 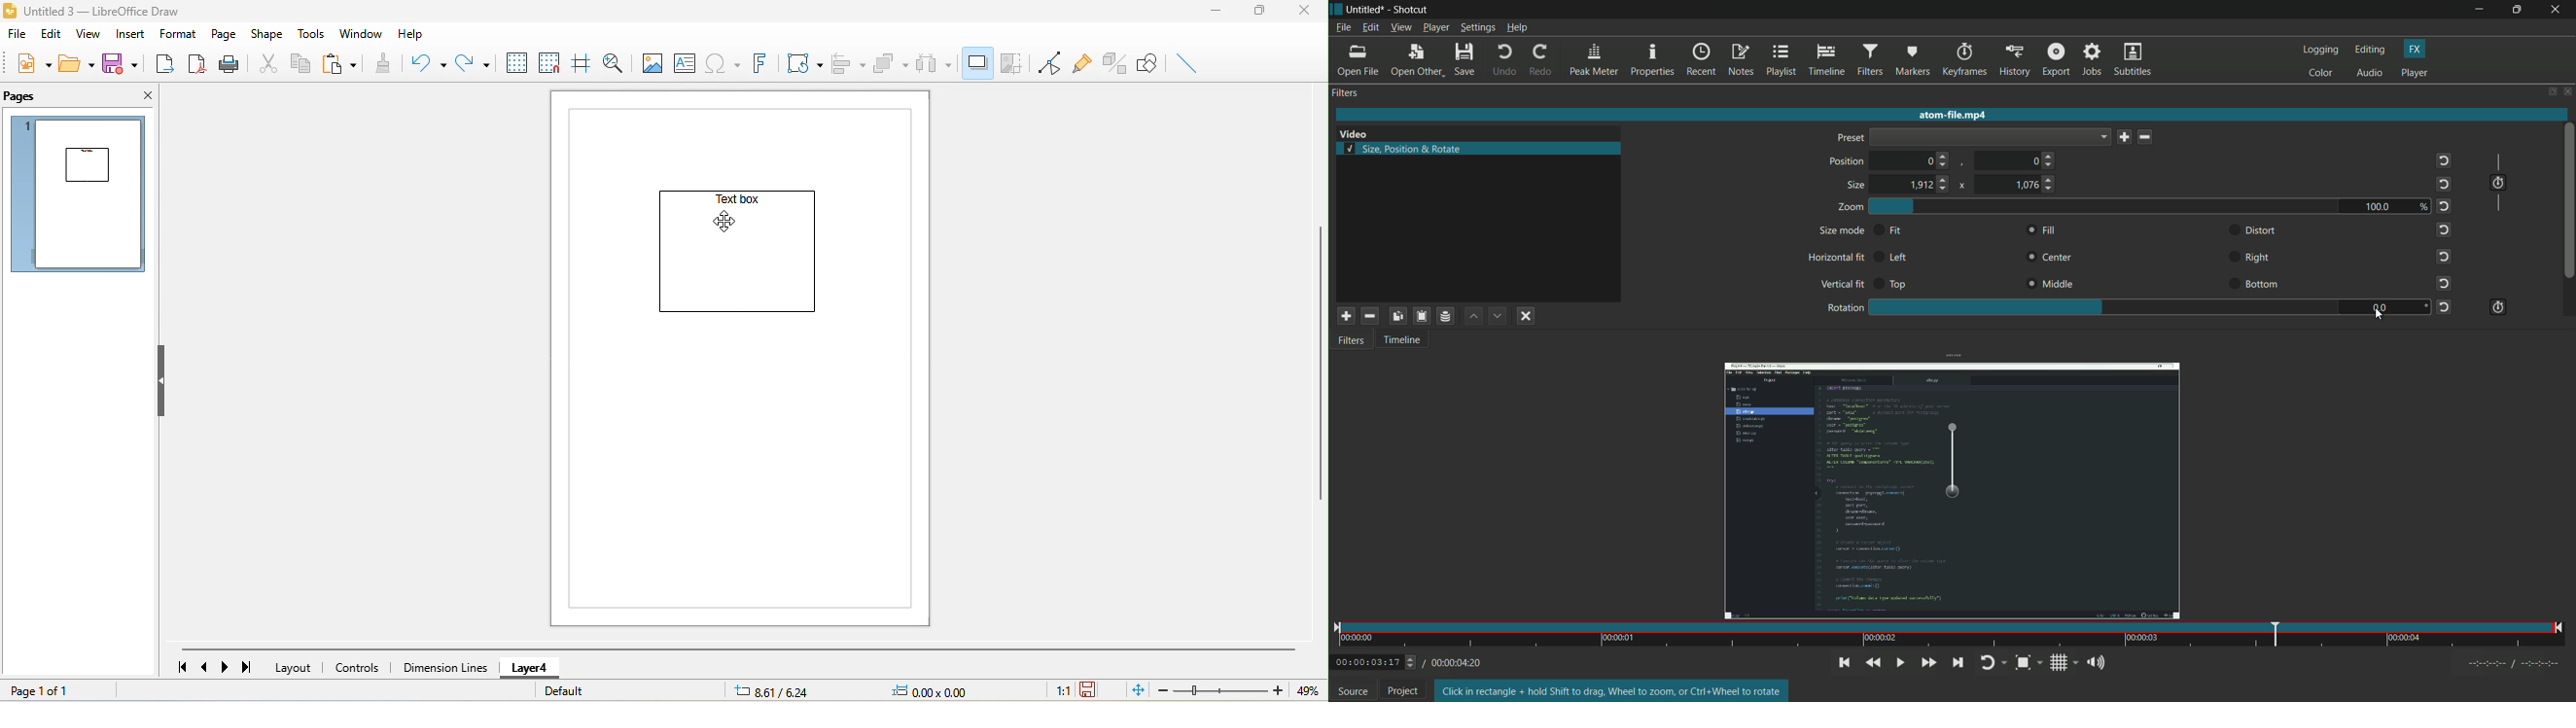 I want to click on change layout, so click(x=2549, y=90).